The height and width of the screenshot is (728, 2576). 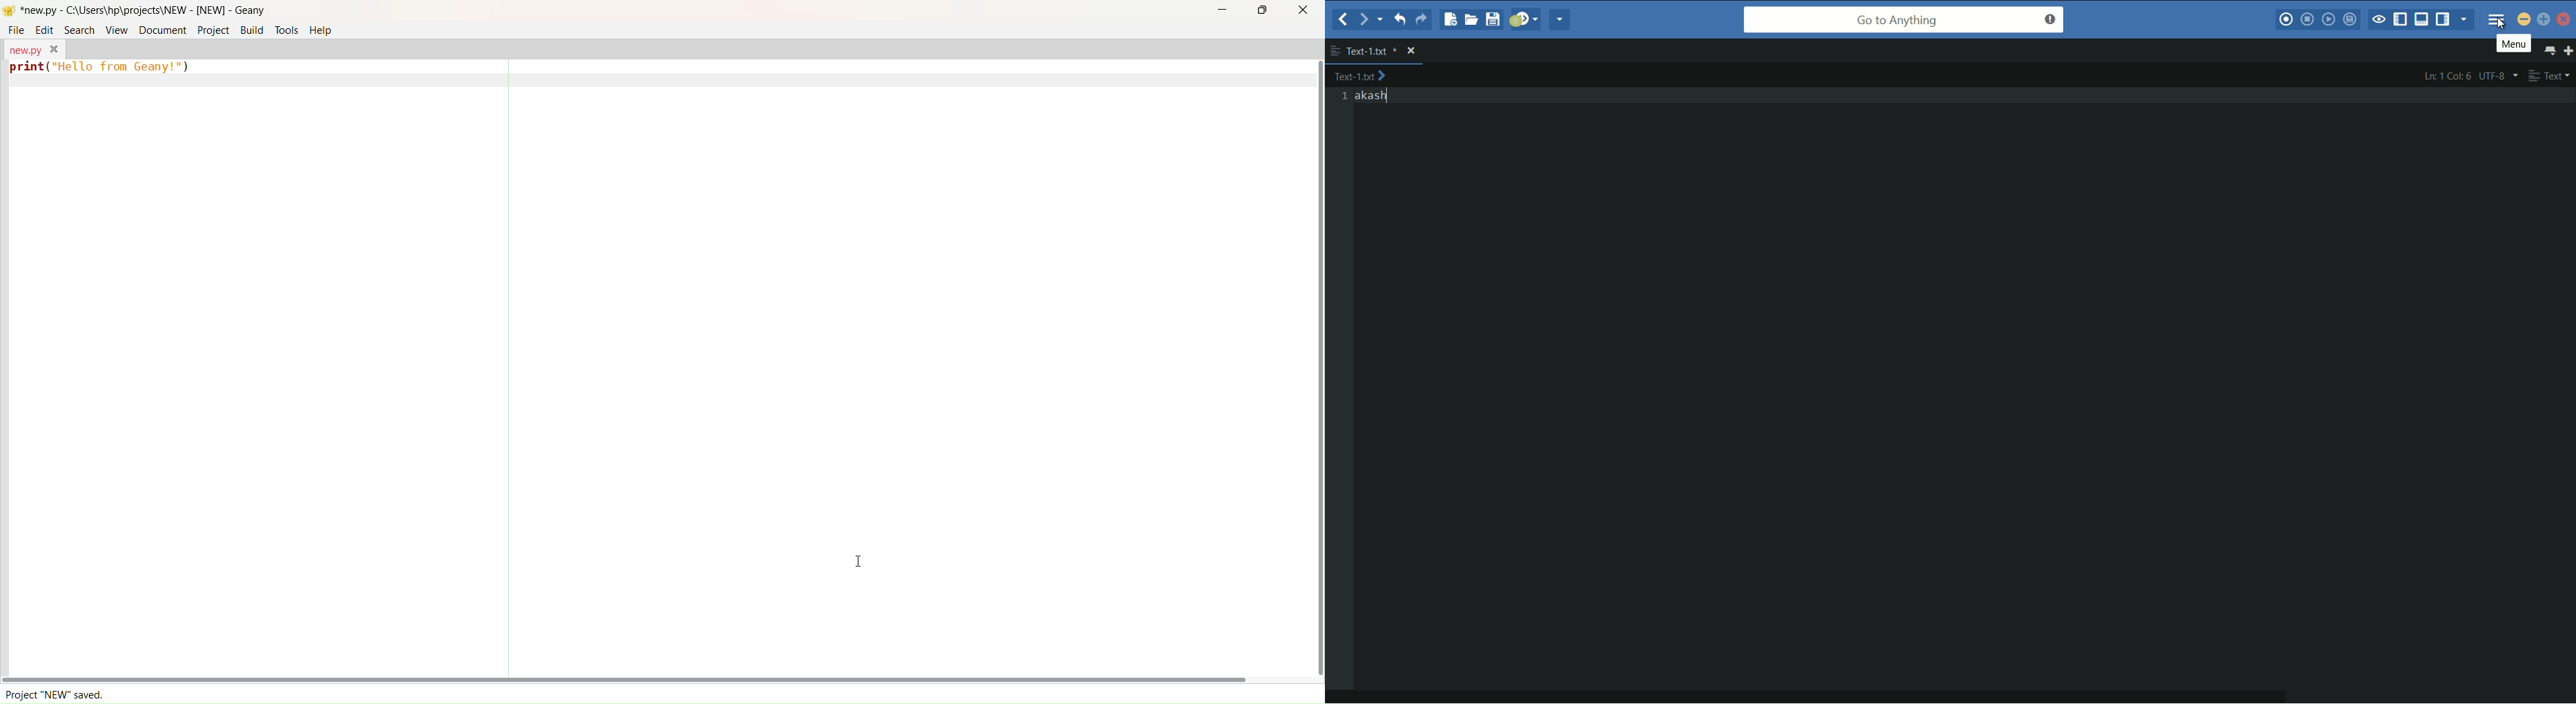 I want to click on search, so click(x=77, y=28).